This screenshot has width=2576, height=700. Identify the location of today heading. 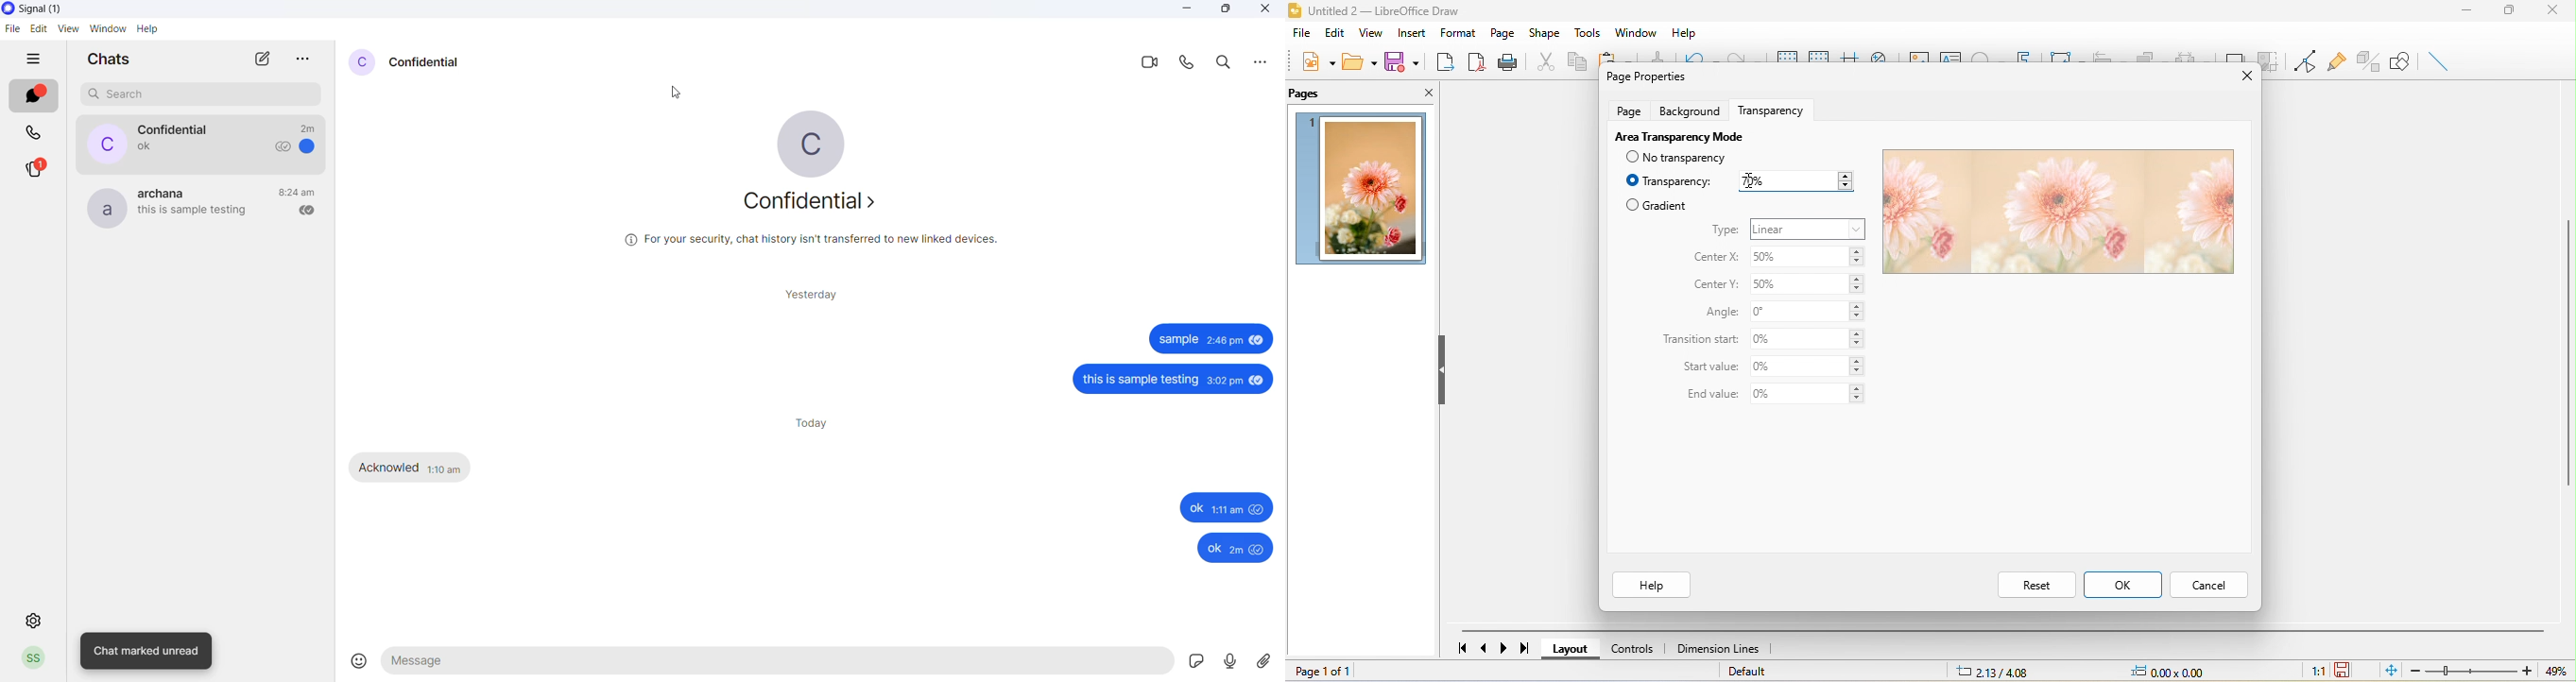
(813, 424).